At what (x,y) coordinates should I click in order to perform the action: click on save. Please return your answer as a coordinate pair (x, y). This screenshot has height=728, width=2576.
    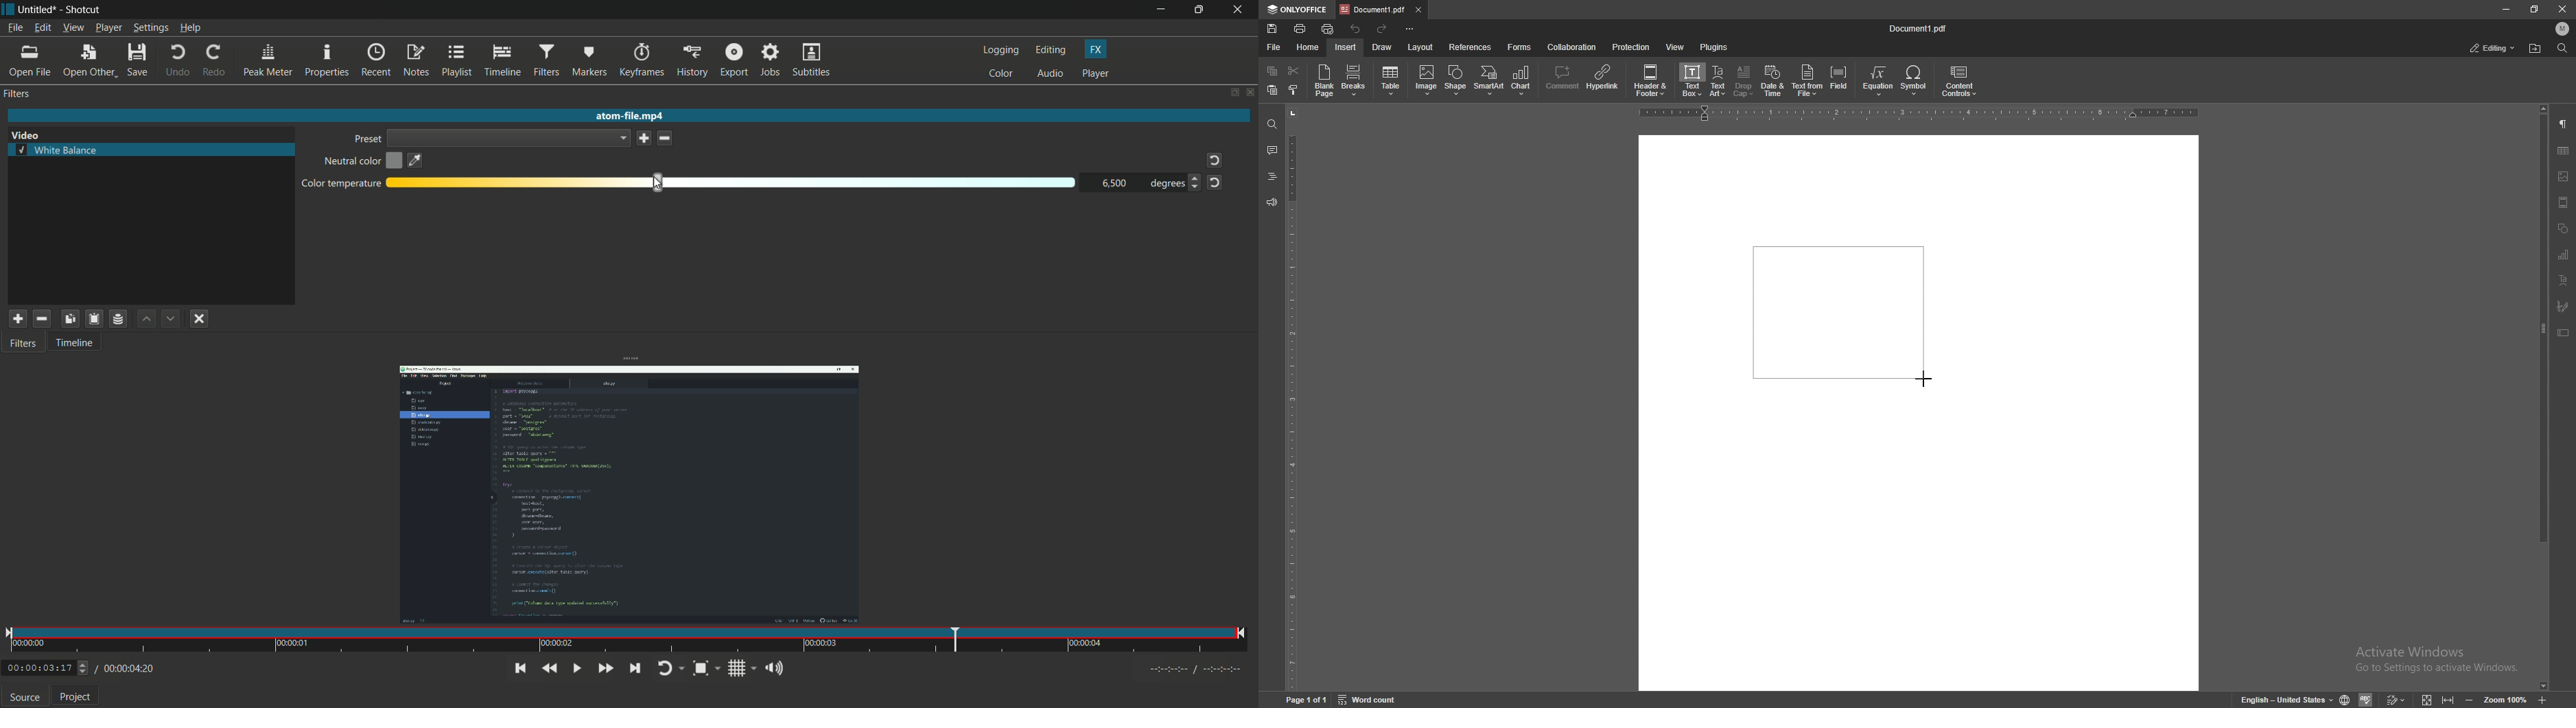
    Looking at the image, I should click on (137, 58).